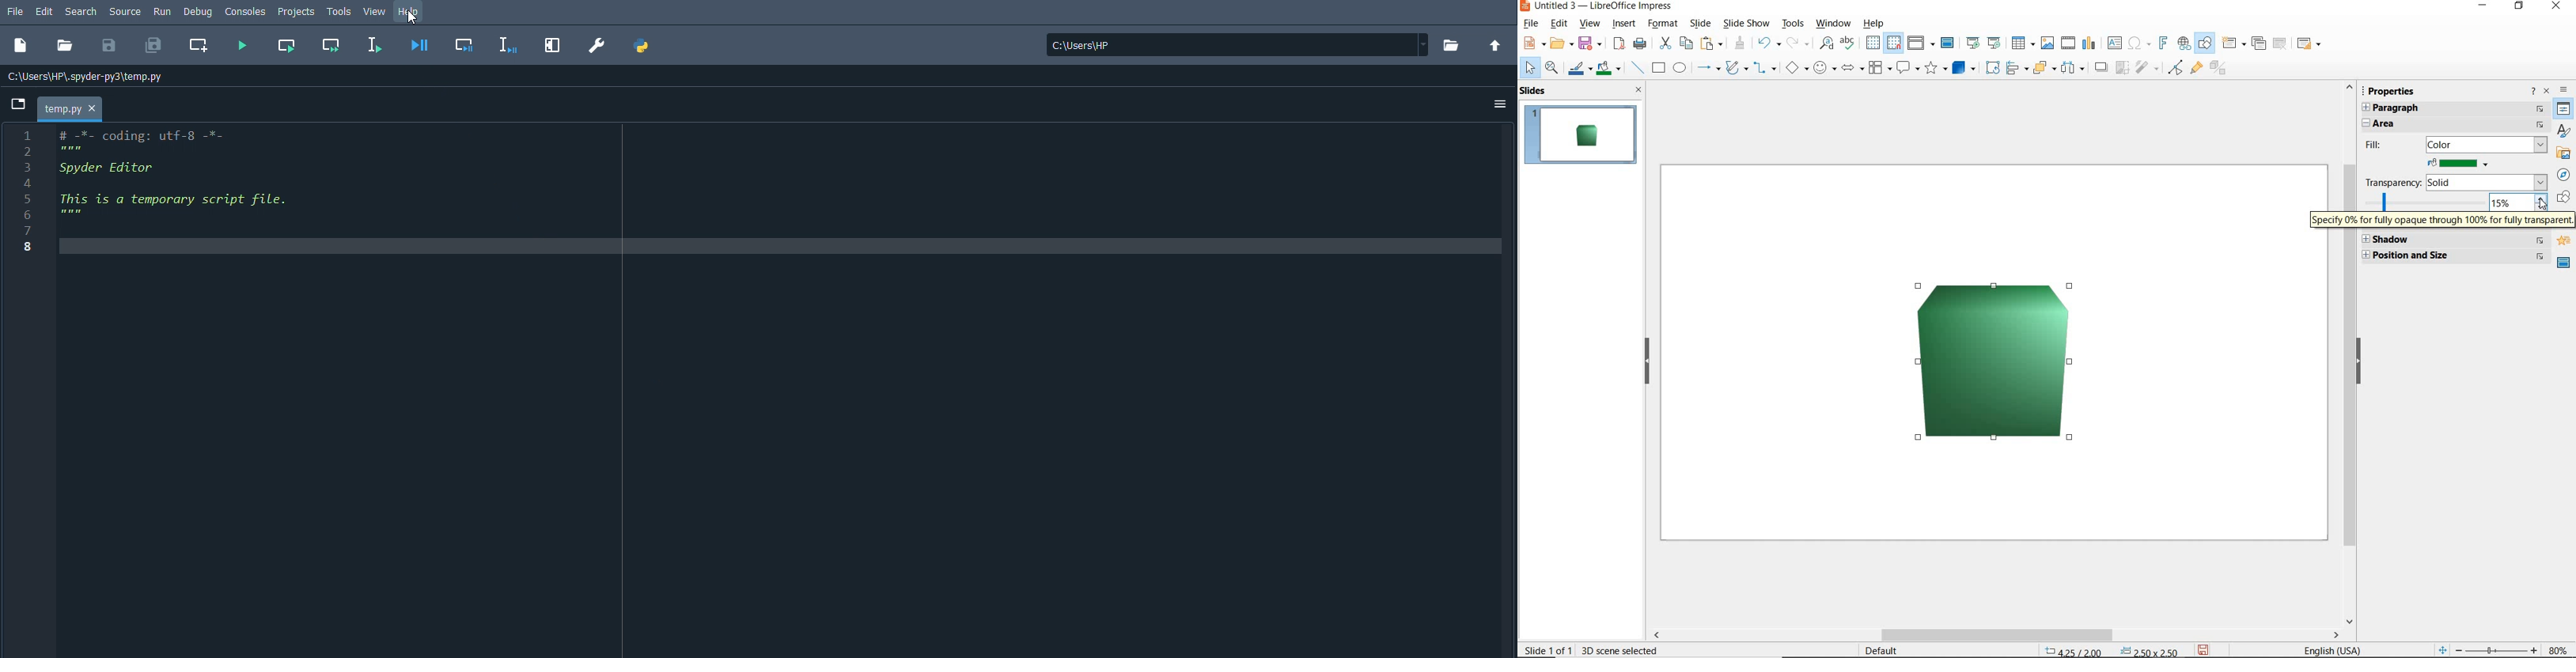 The image size is (2576, 672). What do you see at coordinates (1666, 43) in the screenshot?
I see `cut` at bounding box center [1666, 43].